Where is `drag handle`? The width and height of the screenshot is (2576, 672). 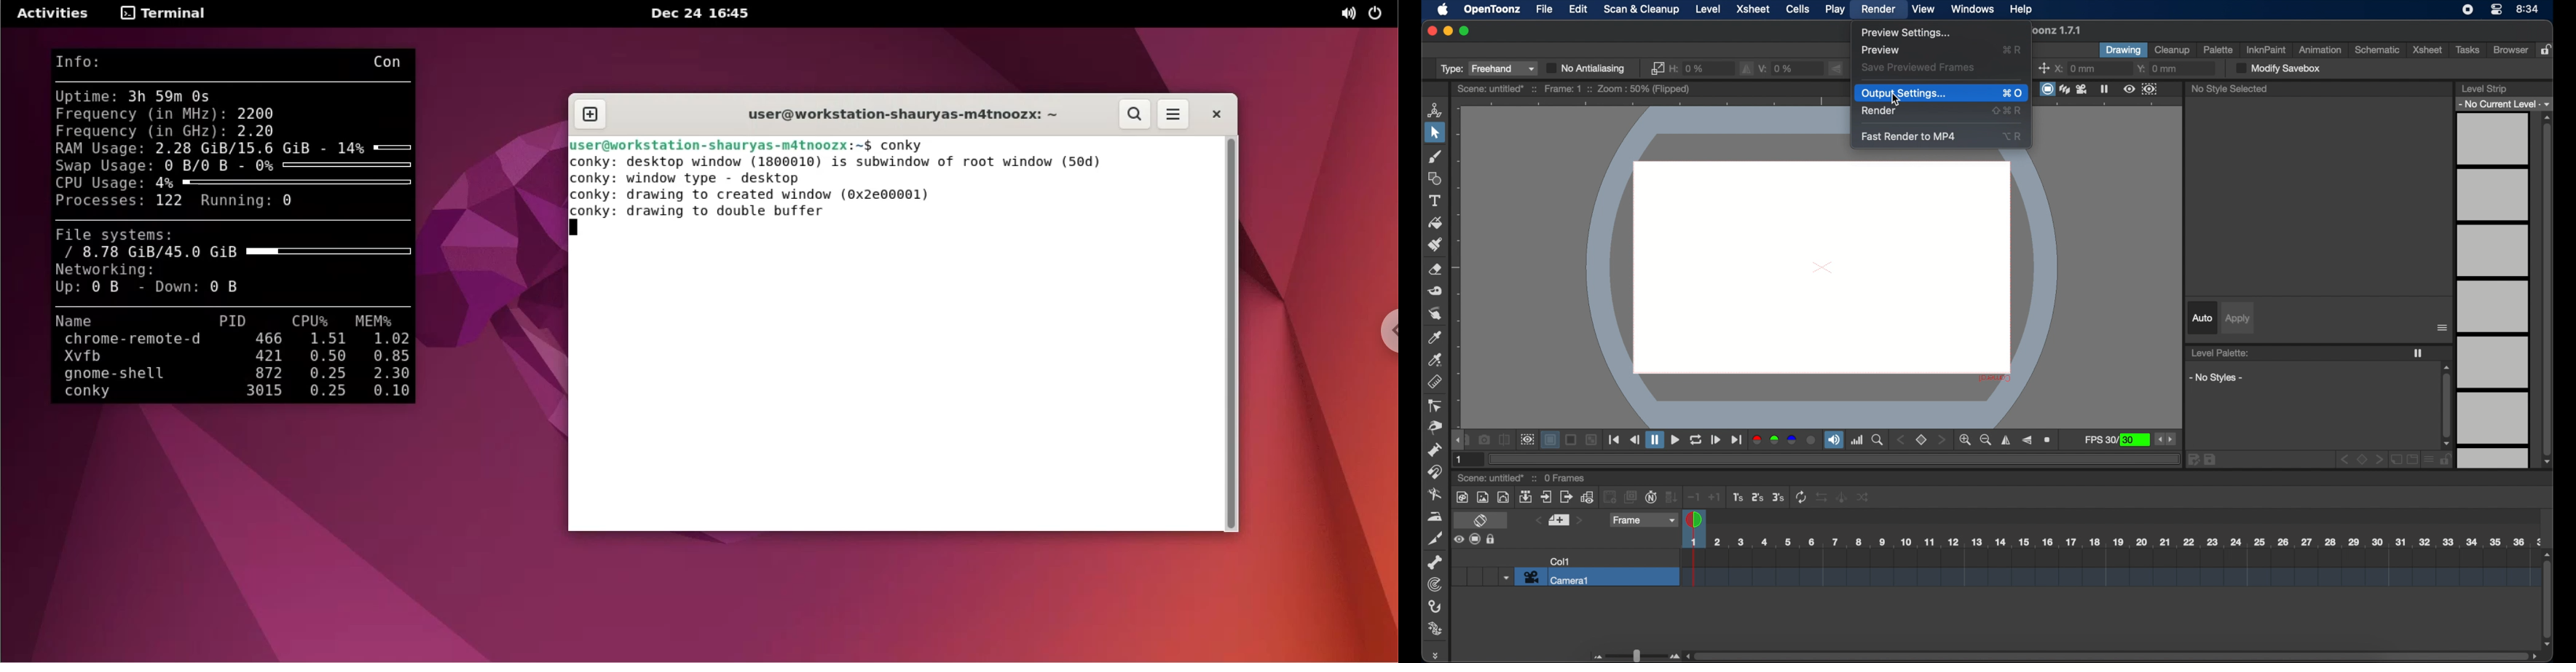
drag handle is located at coordinates (1438, 655).